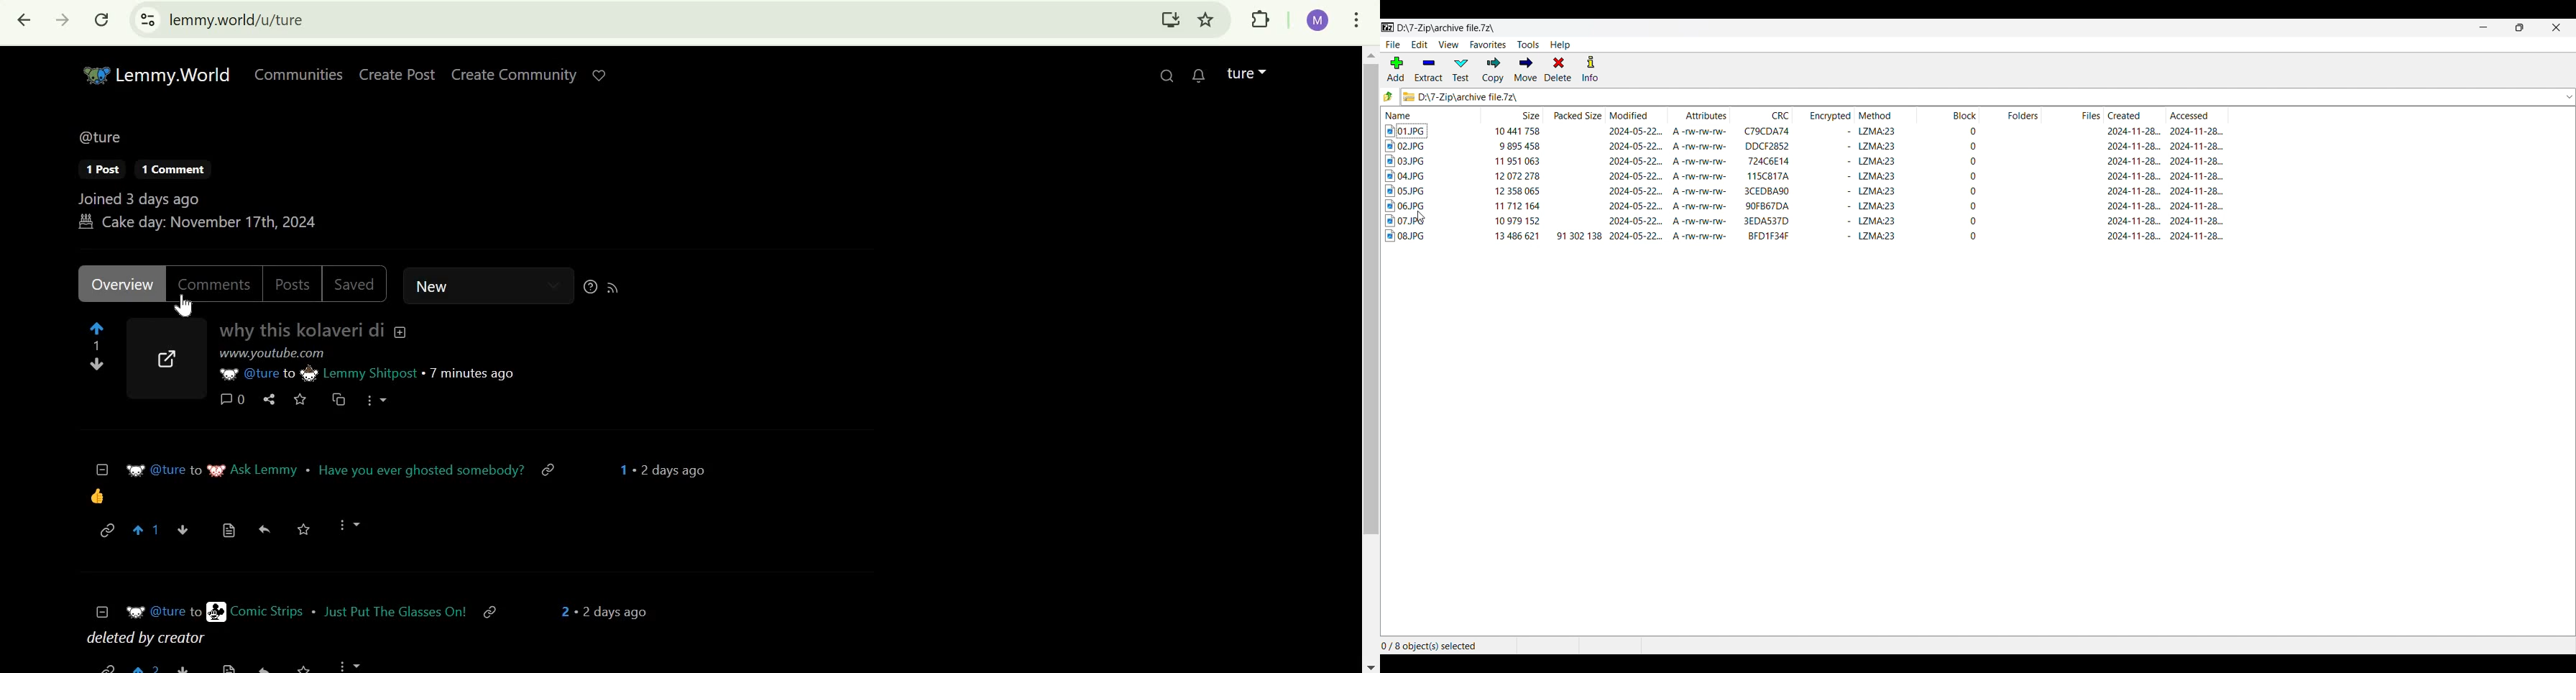  Describe the element at coordinates (1169, 22) in the screenshot. I see `install lemmy.world` at that location.